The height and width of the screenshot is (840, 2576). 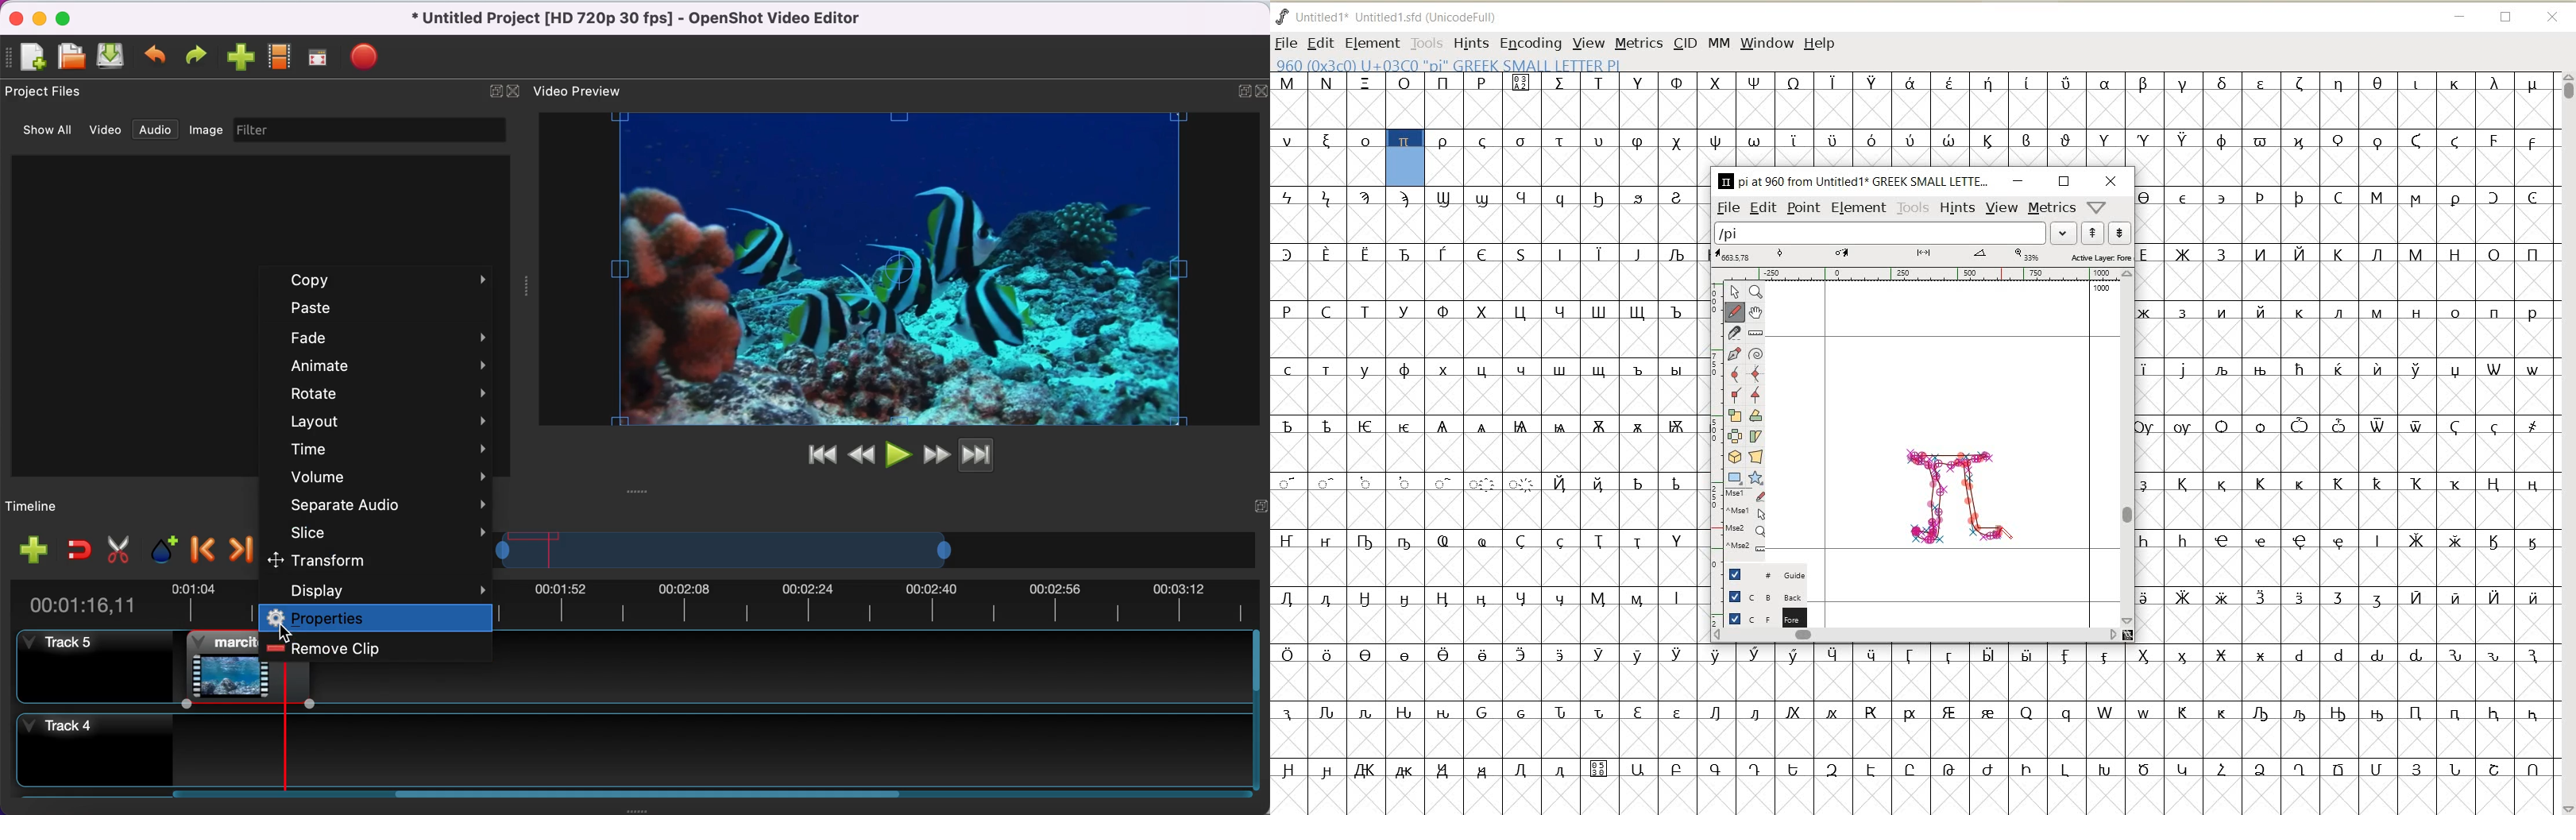 I want to click on add a curve point, so click(x=1734, y=373).